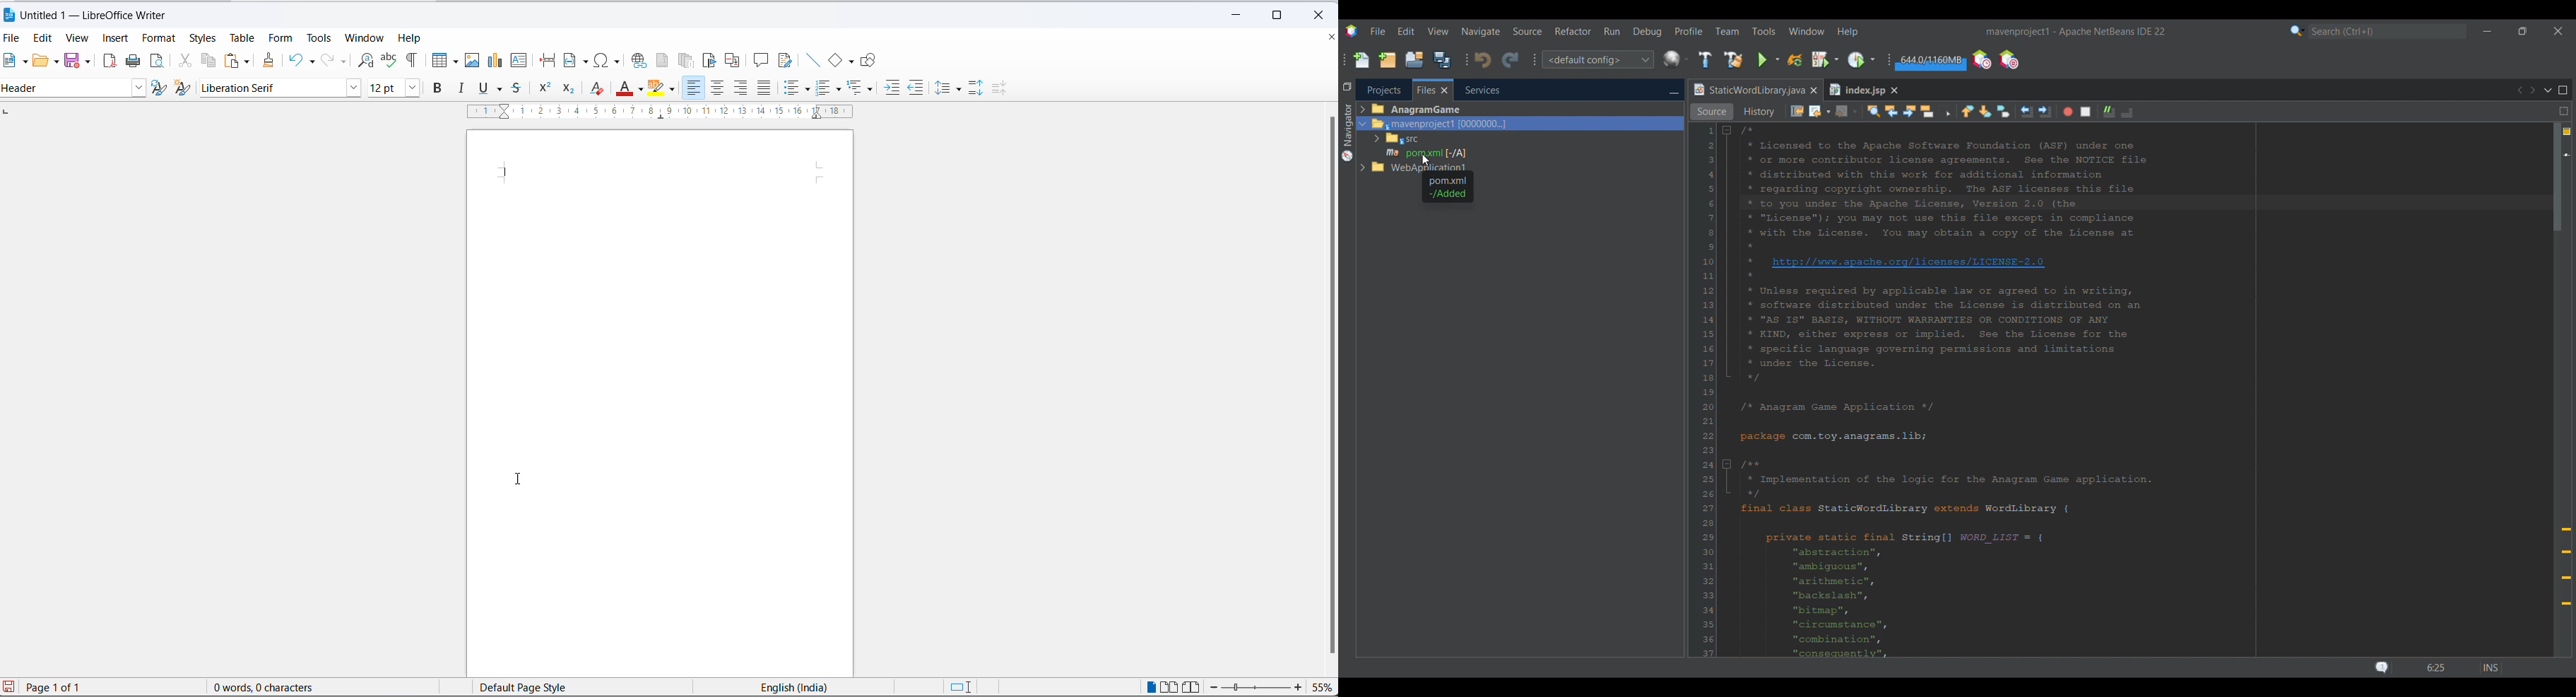 This screenshot has width=2576, height=700. What do you see at coordinates (1448, 187) in the screenshot?
I see `Description of selected file` at bounding box center [1448, 187].